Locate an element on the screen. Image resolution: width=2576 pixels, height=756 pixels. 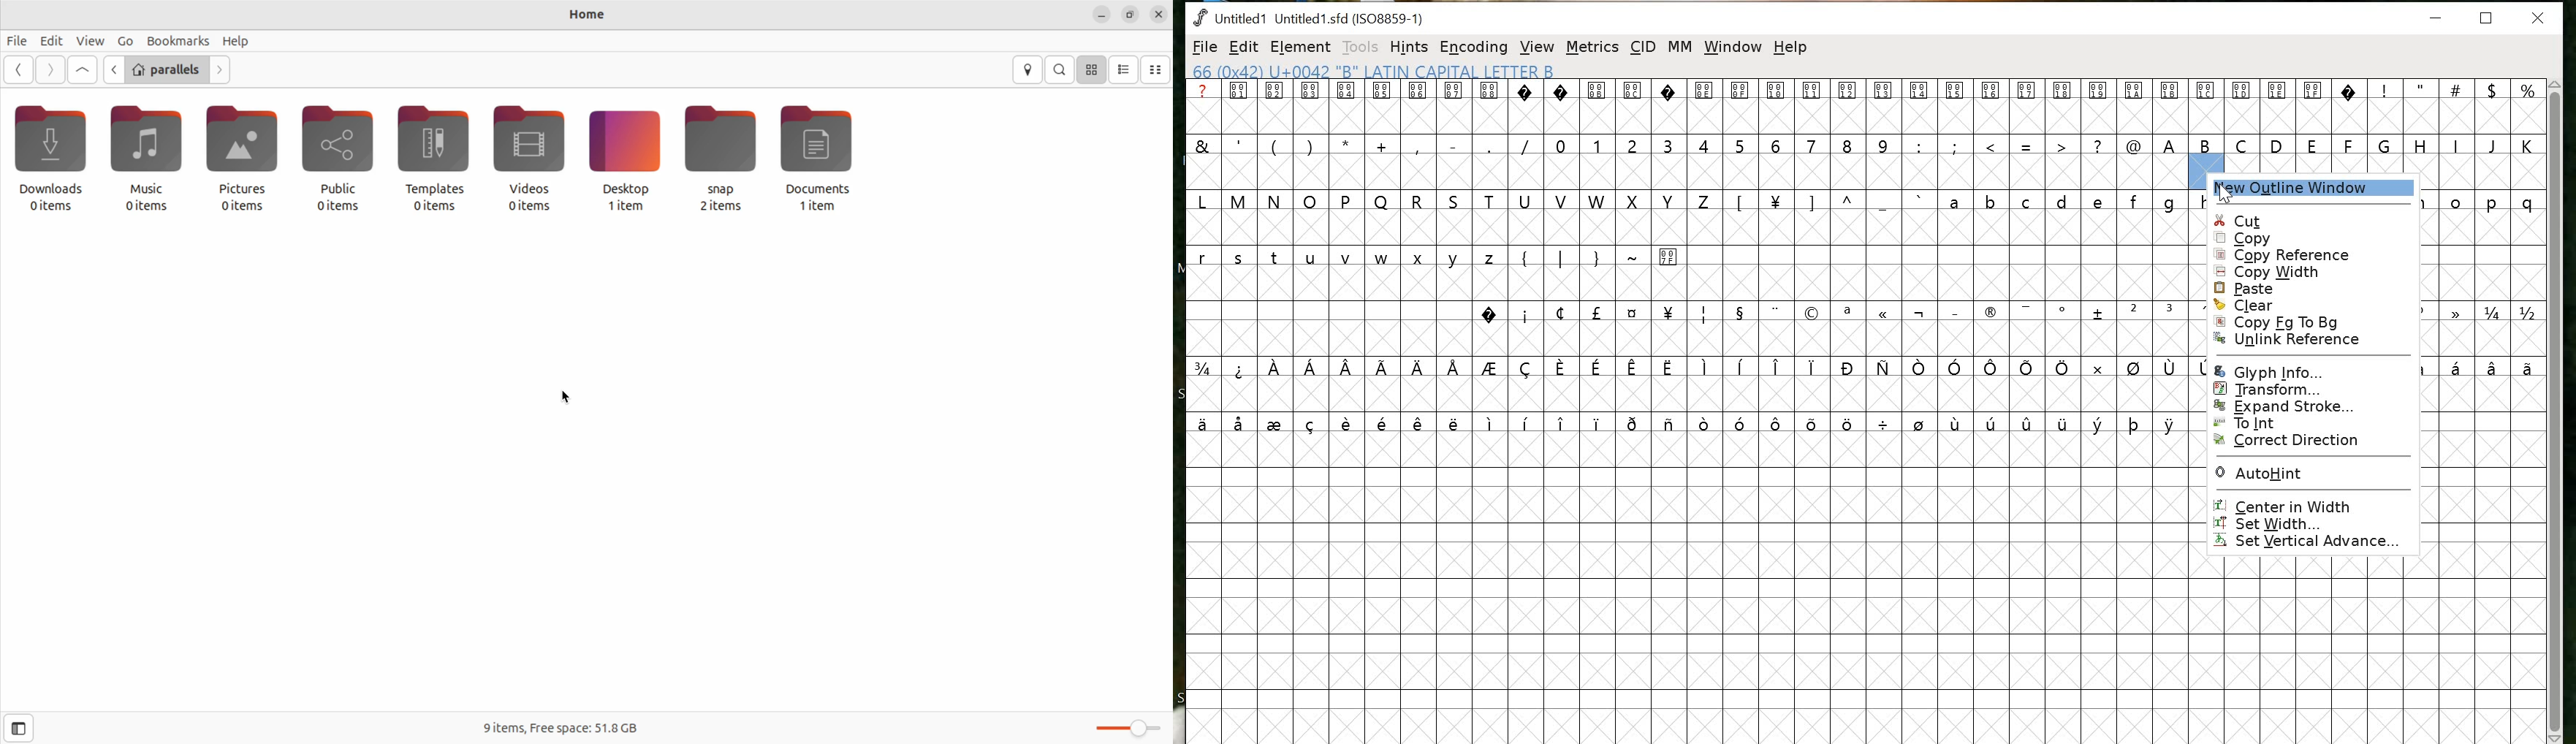
copy is located at coordinates (2315, 240).